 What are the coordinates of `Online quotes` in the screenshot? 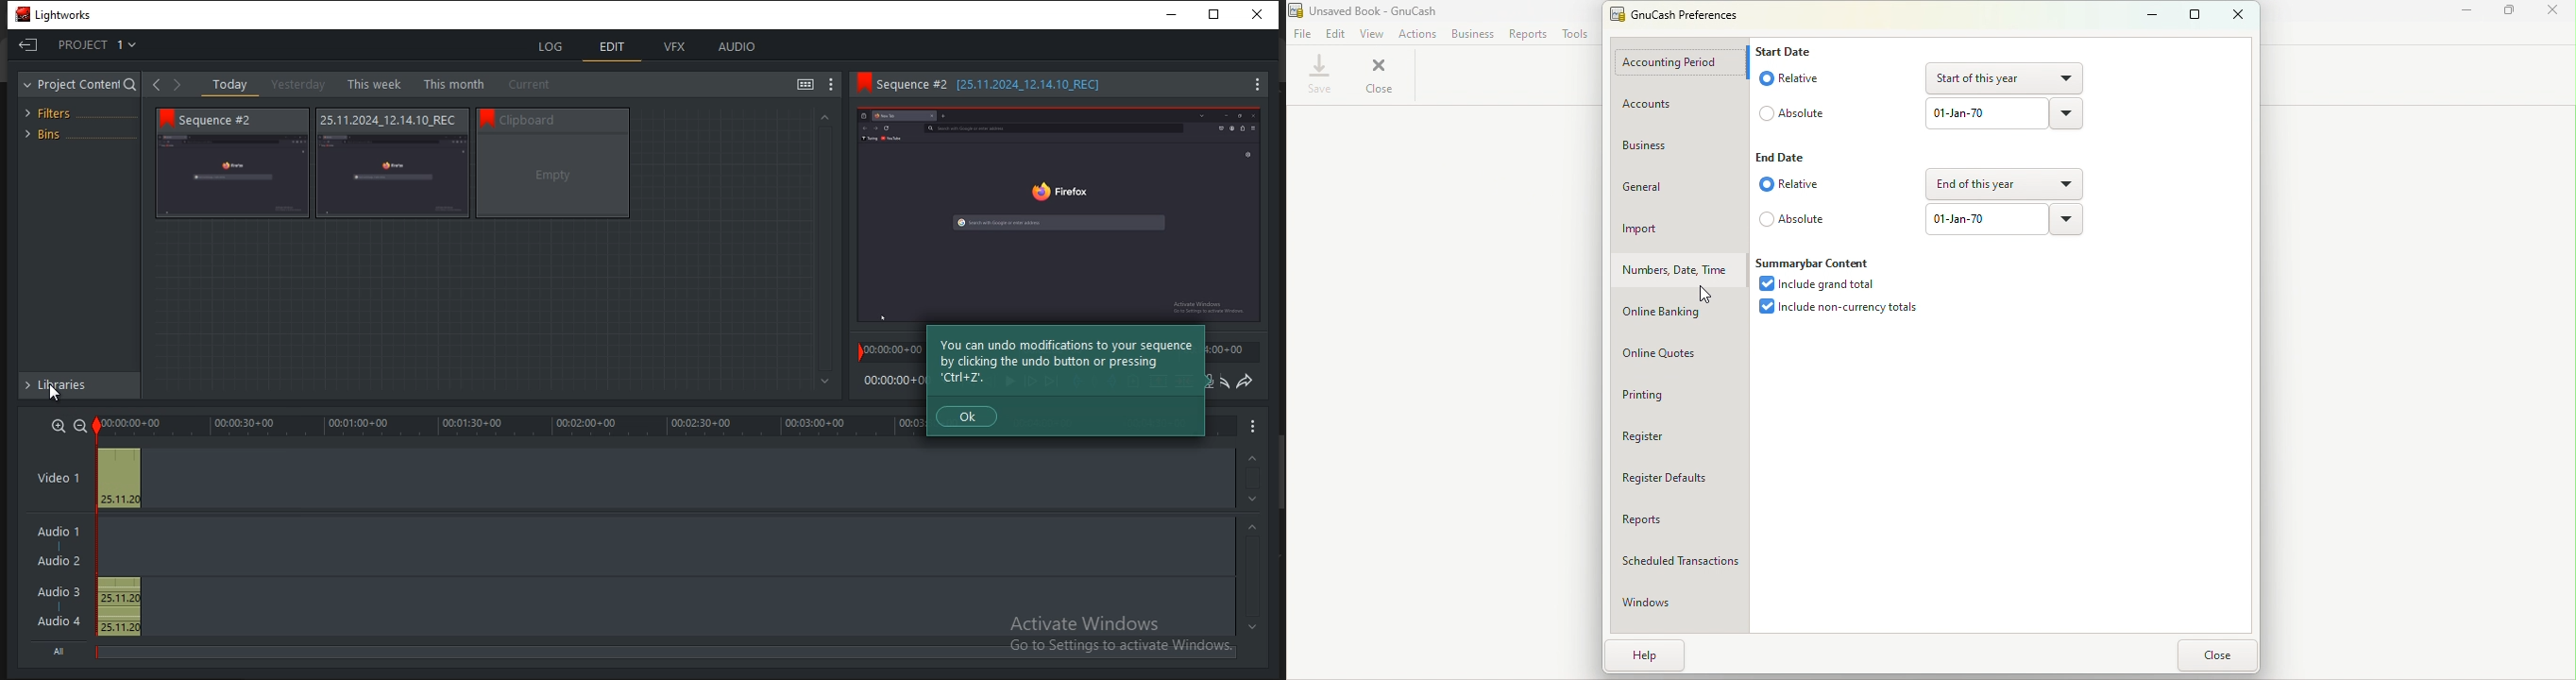 It's located at (1665, 357).